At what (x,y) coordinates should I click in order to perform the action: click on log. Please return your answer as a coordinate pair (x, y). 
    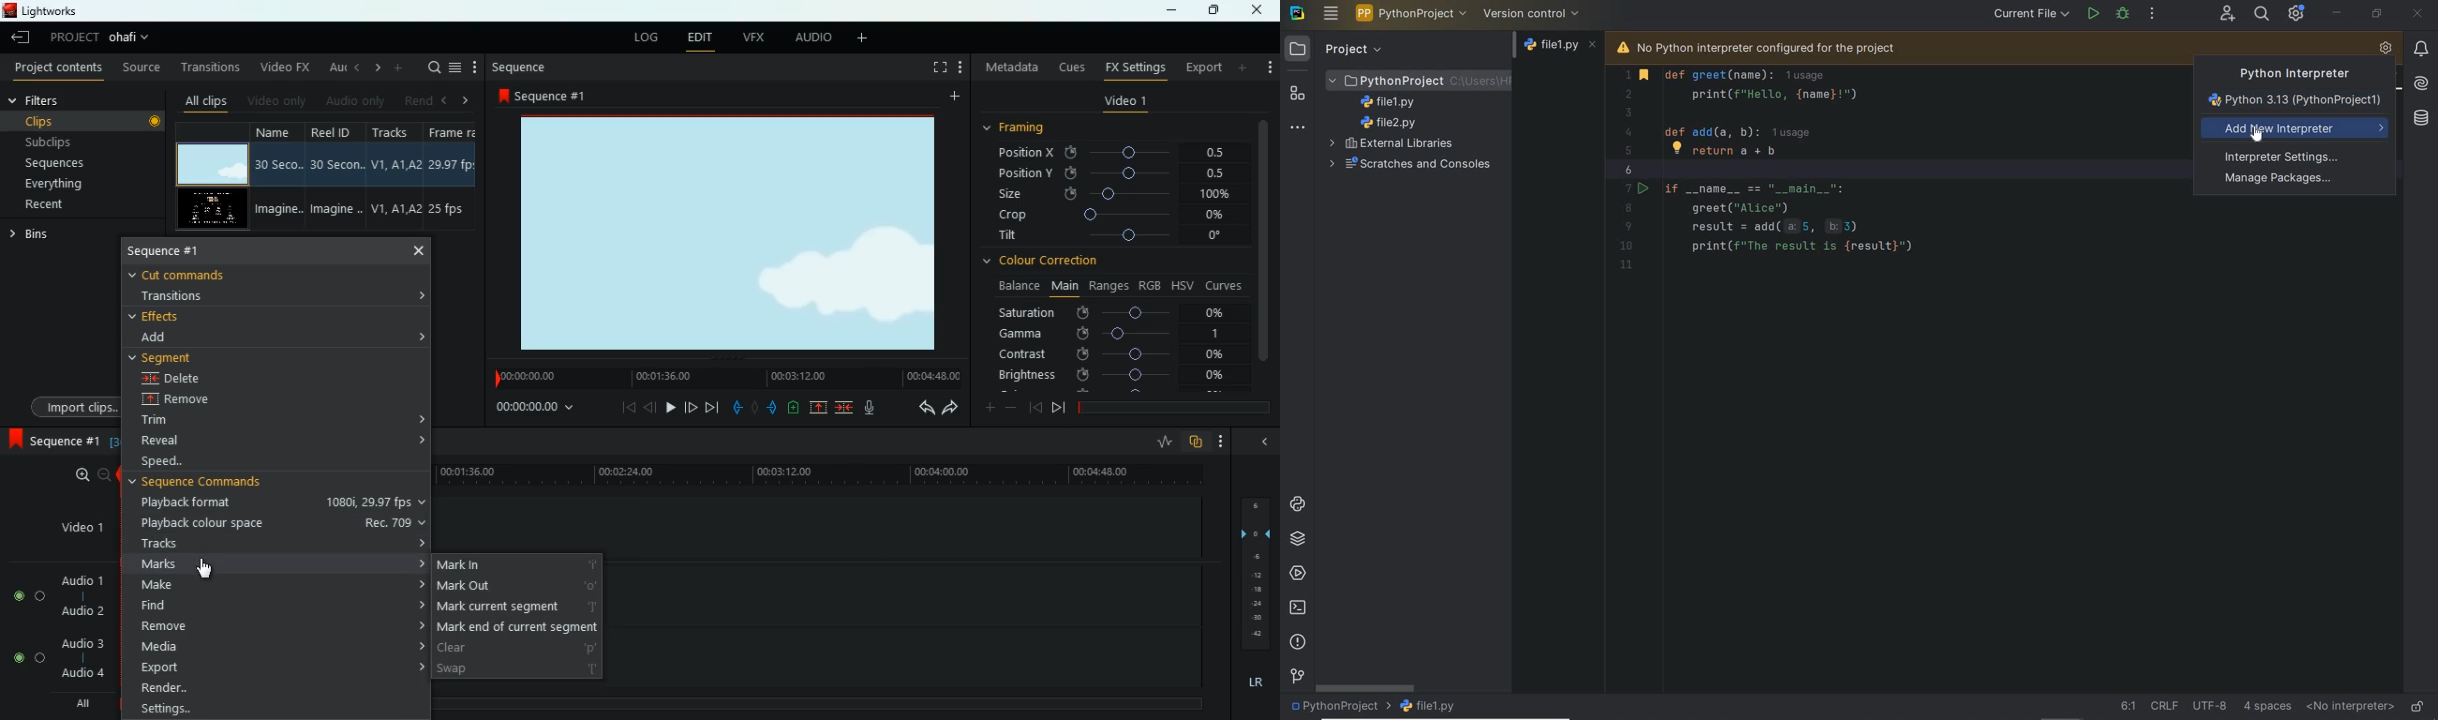
    Looking at the image, I should click on (650, 37).